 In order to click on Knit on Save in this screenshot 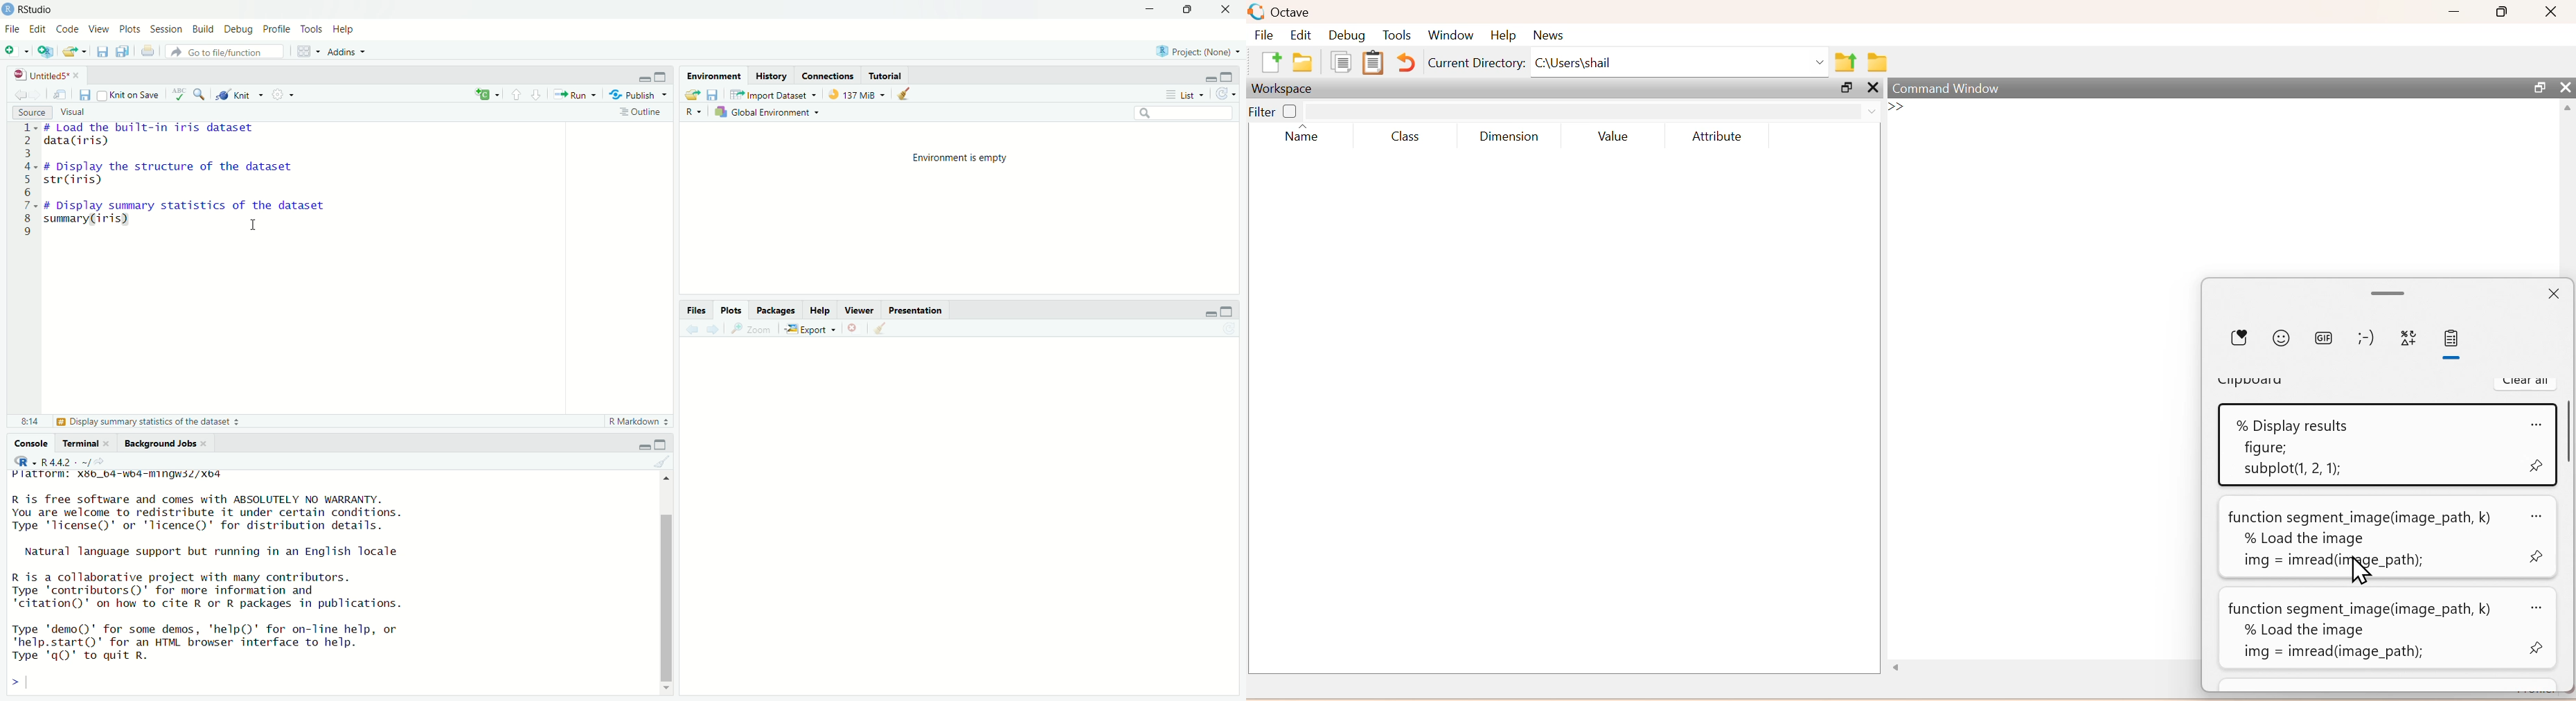, I will do `click(129, 95)`.